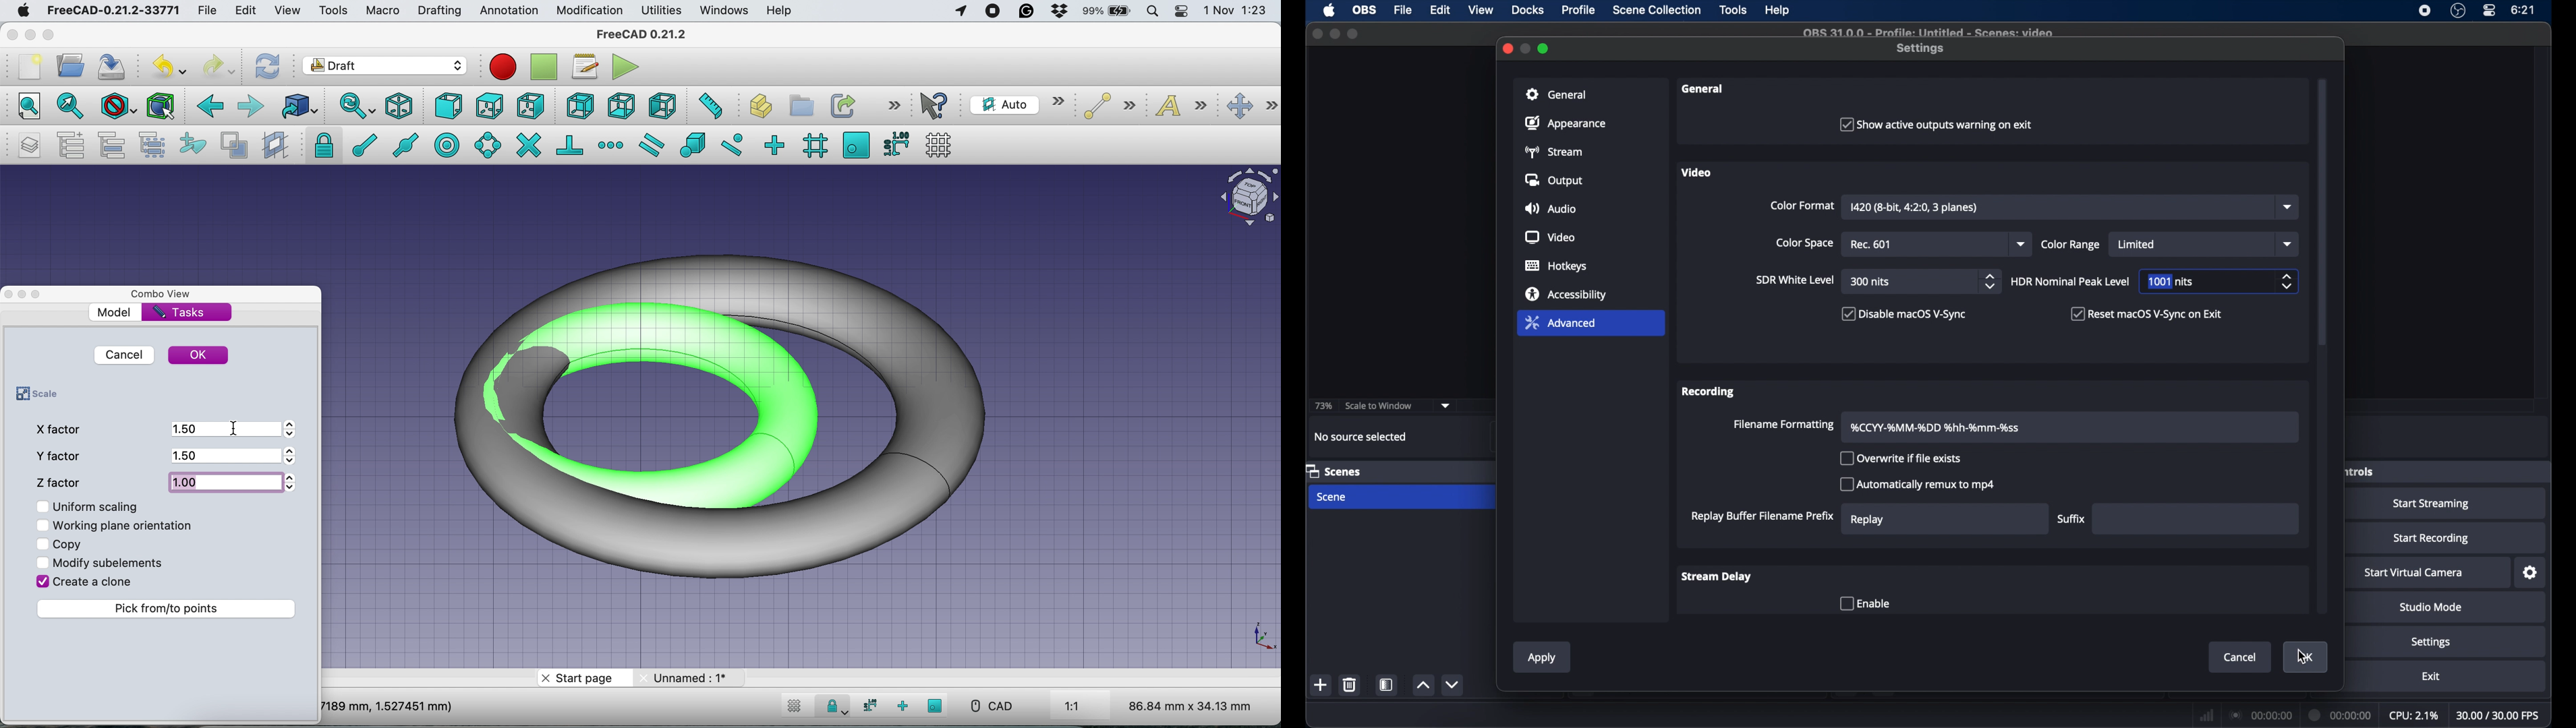 This screenshot has width=2576, height=728. Describe the element at coordinates (1366, 10) in the screenshot. I see `obs` at that location.